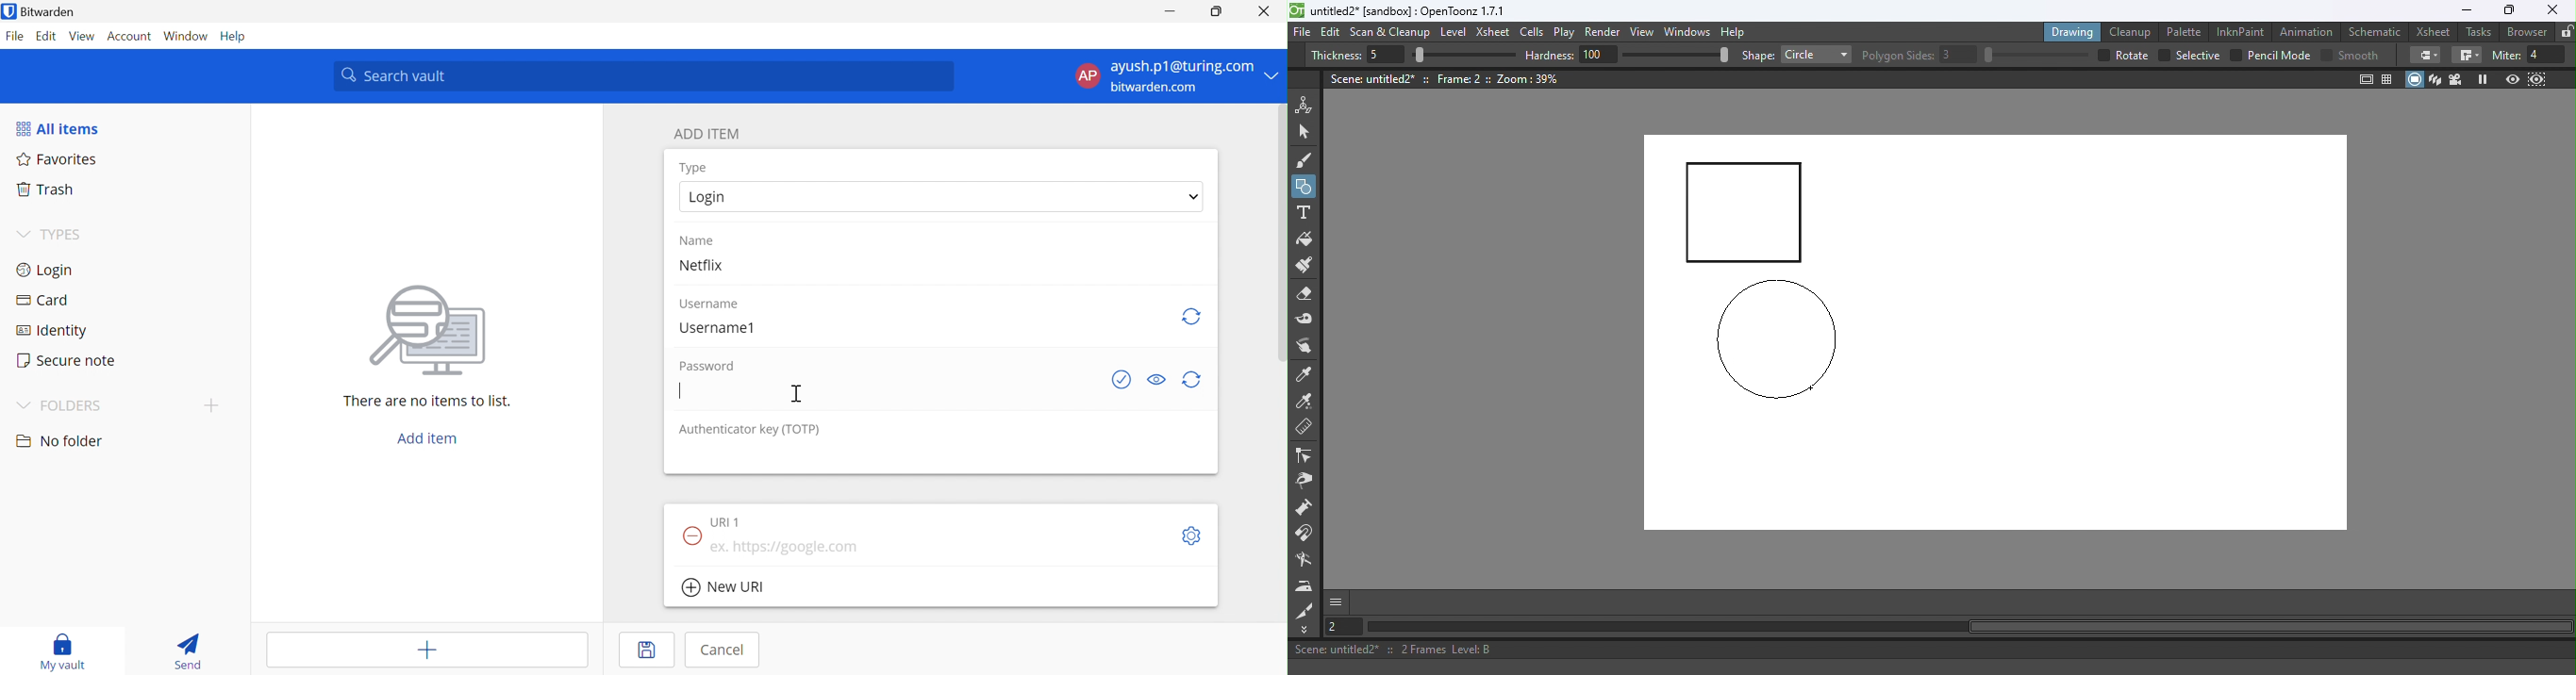 The image size is (2576, 700). Describe the element at coordinates (1814, 389) in the screenshot. I see `Cursor` at that location.